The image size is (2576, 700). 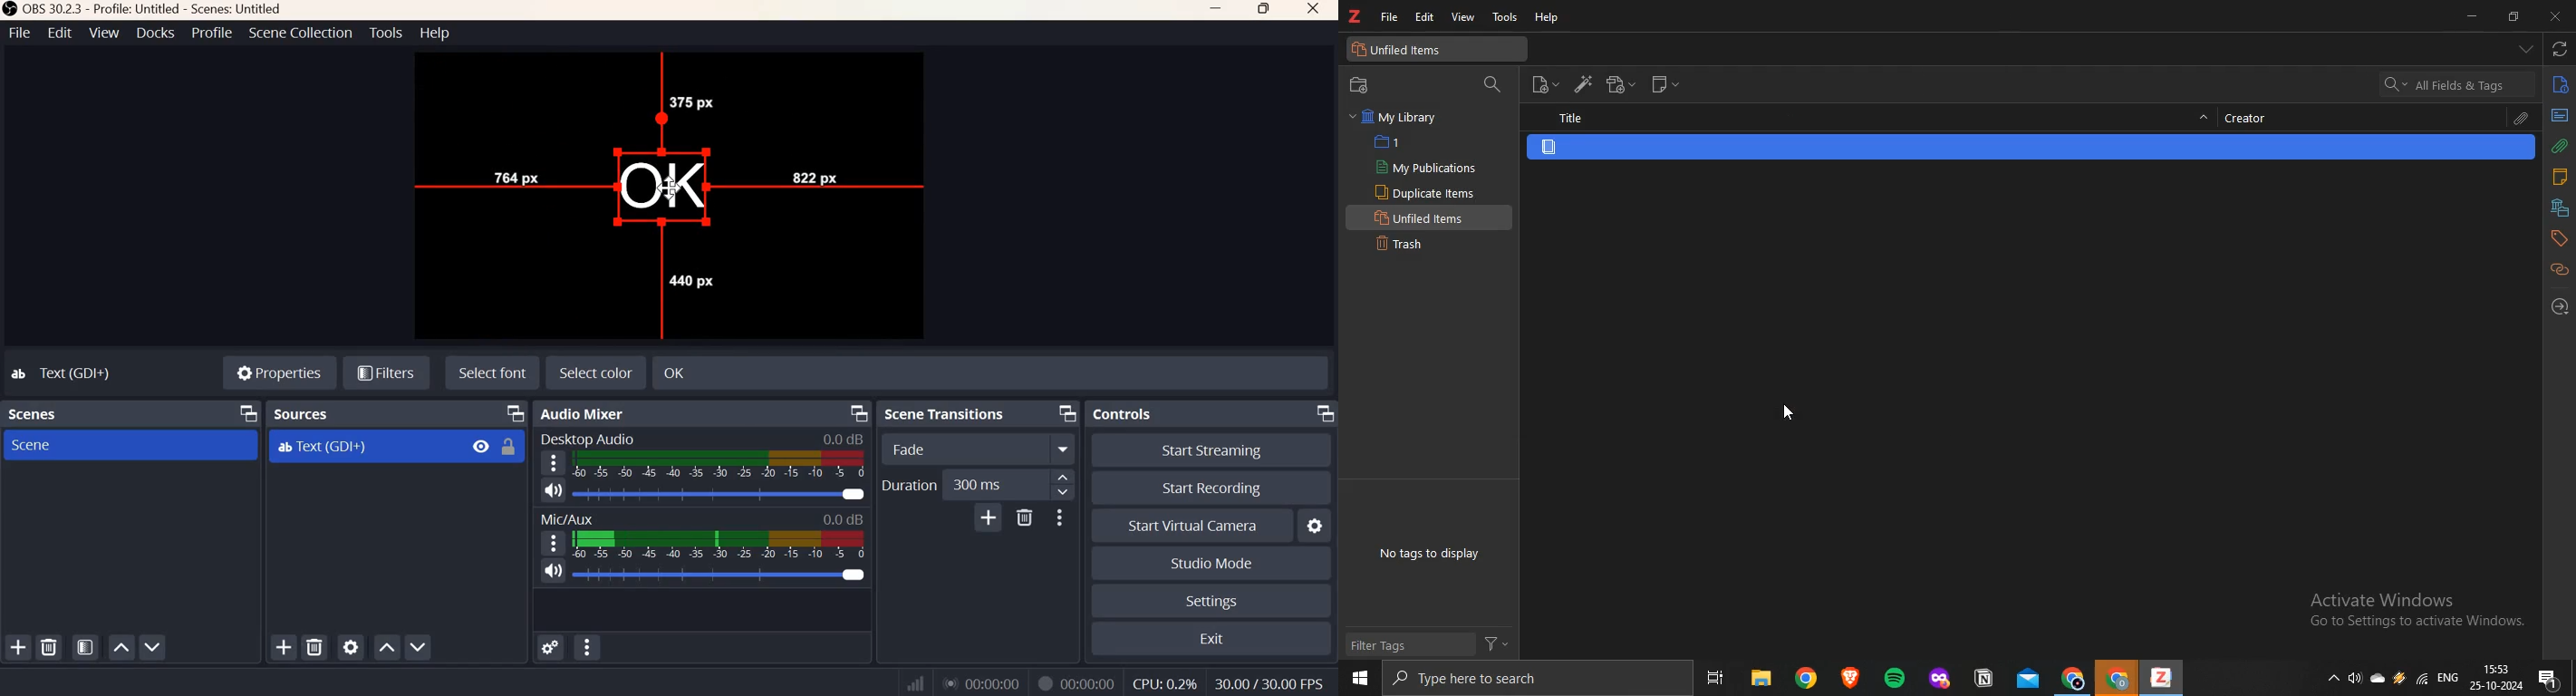 What do you see at coordinates (760, 371) in the screenshot?
I see `OK` at bounding box center [760, 371].